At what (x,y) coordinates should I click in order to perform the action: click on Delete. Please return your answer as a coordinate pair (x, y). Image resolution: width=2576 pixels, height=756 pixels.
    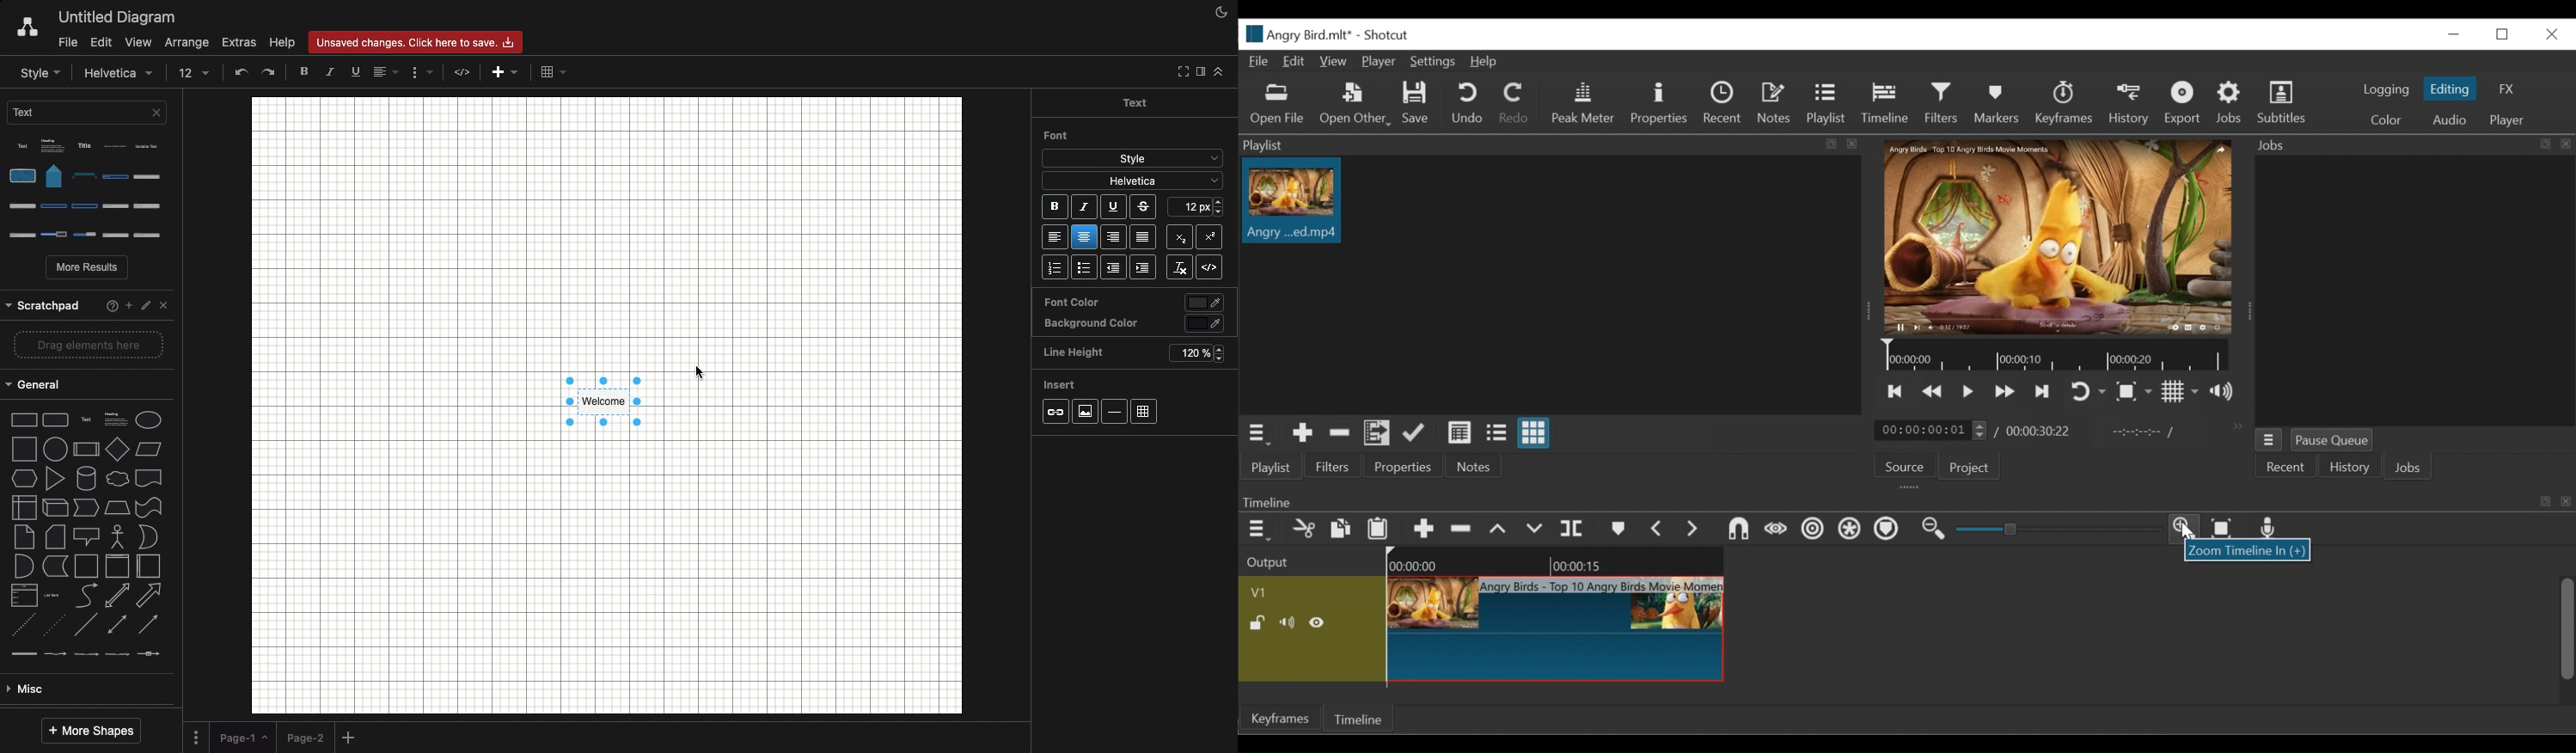
    Looking at the image, I should click on (270, 71).